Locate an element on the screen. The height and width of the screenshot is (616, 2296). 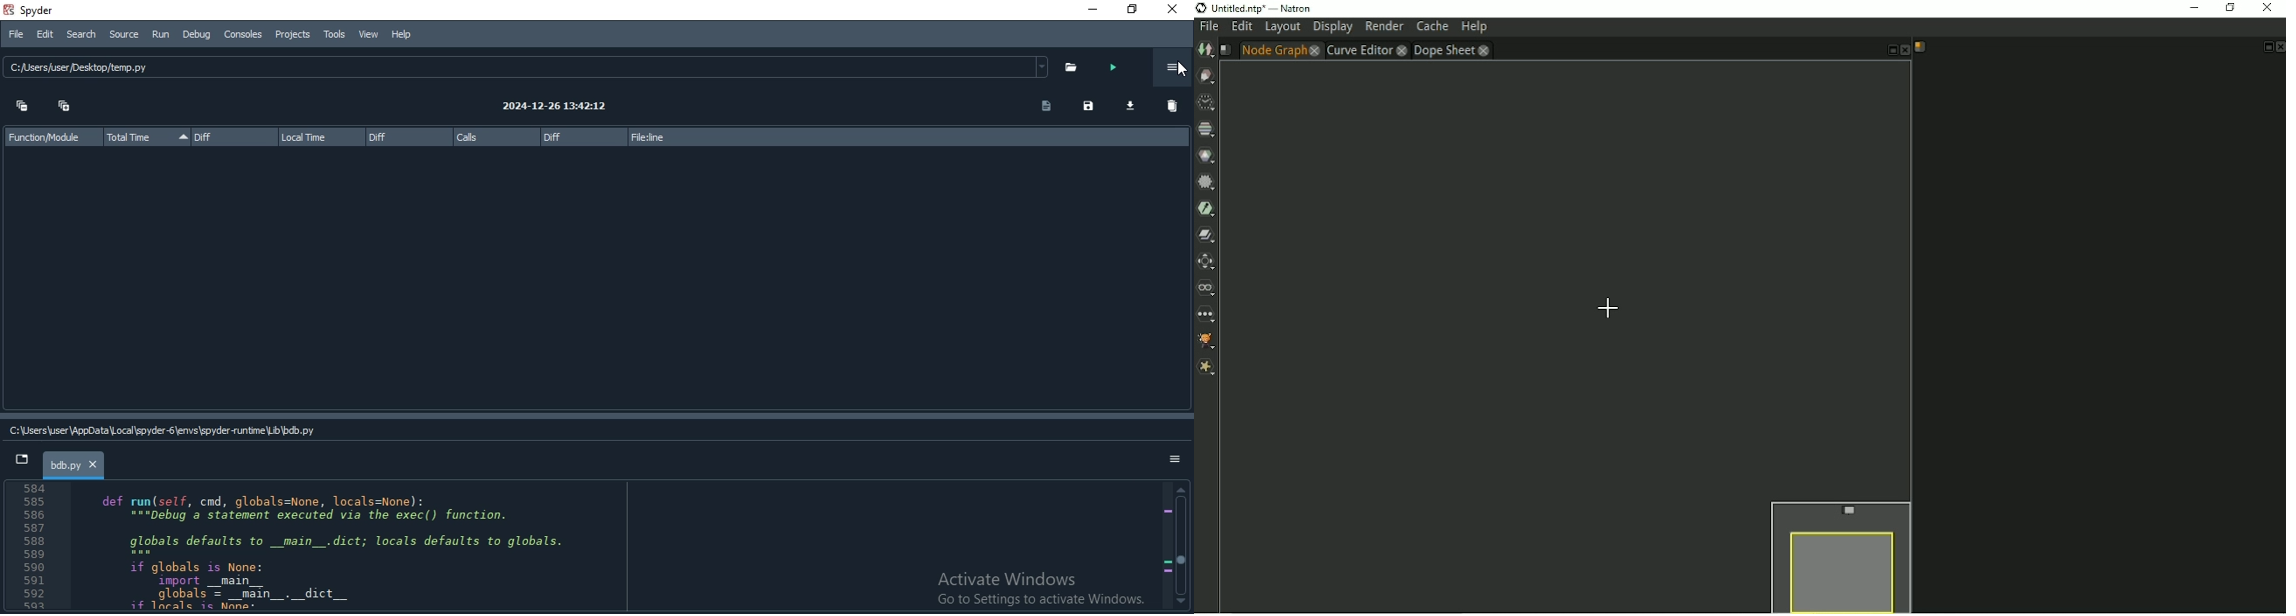
Tools is located at coordinates (335, 34).